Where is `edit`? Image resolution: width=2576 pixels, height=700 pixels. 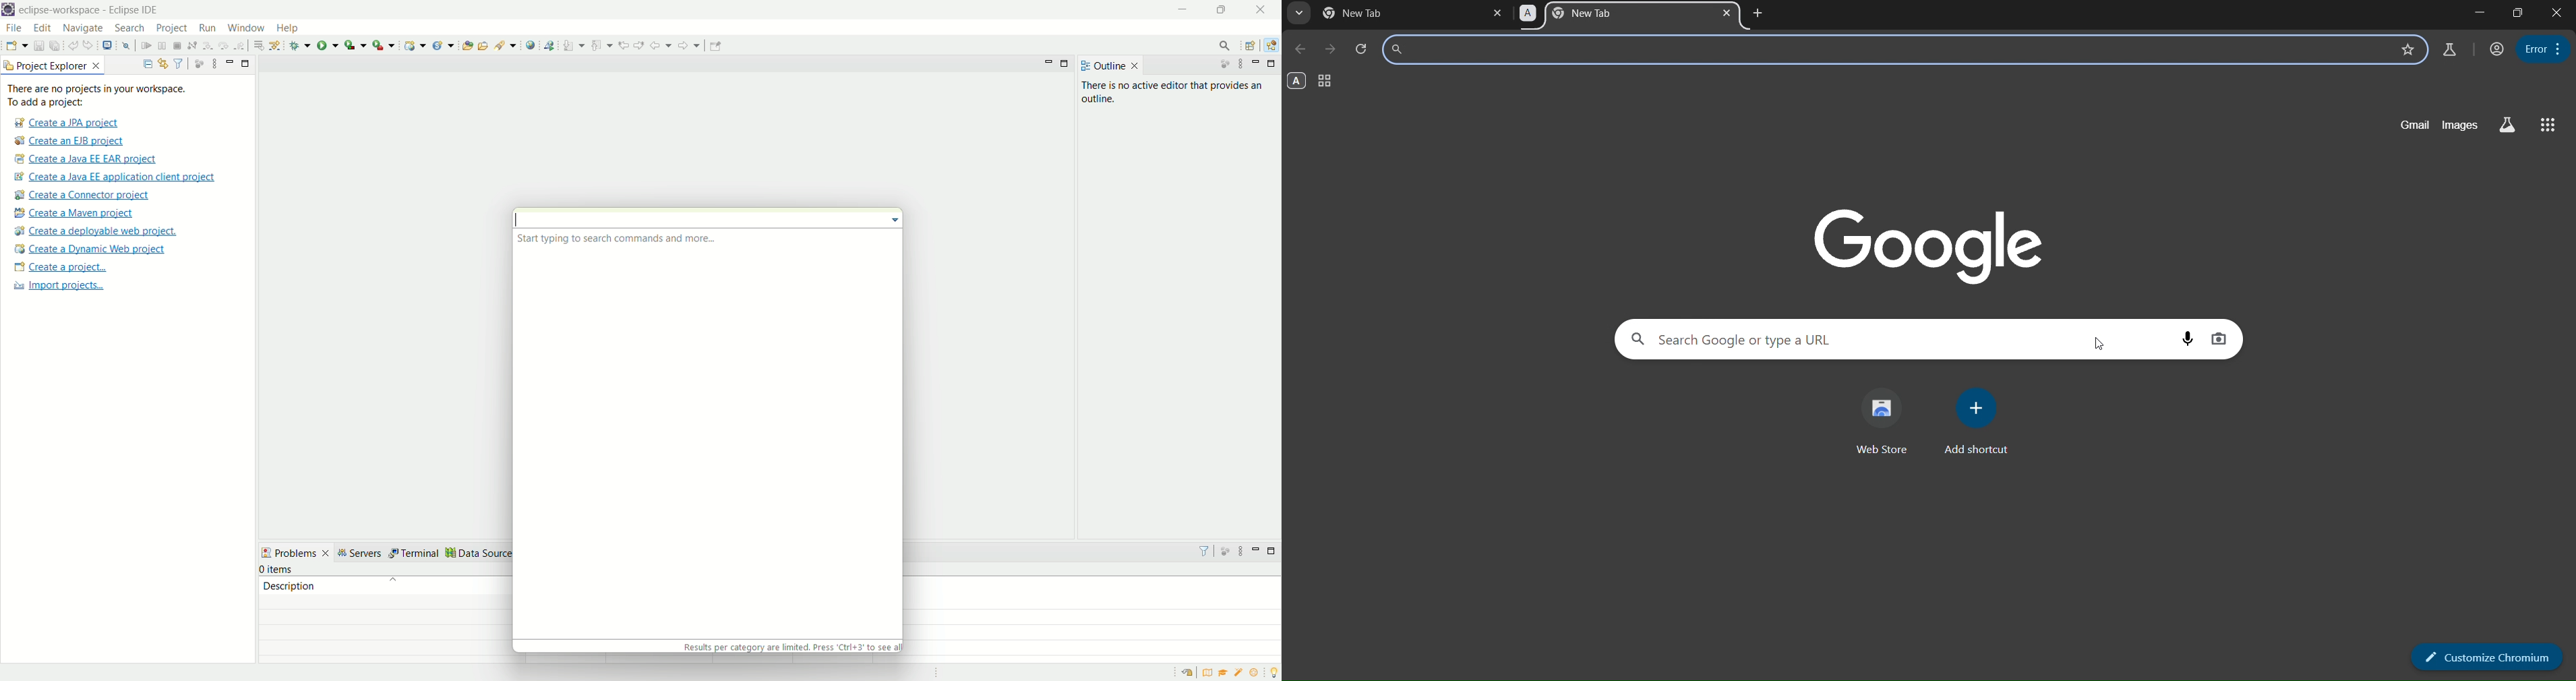 edit is located at coordinates (45, 29).